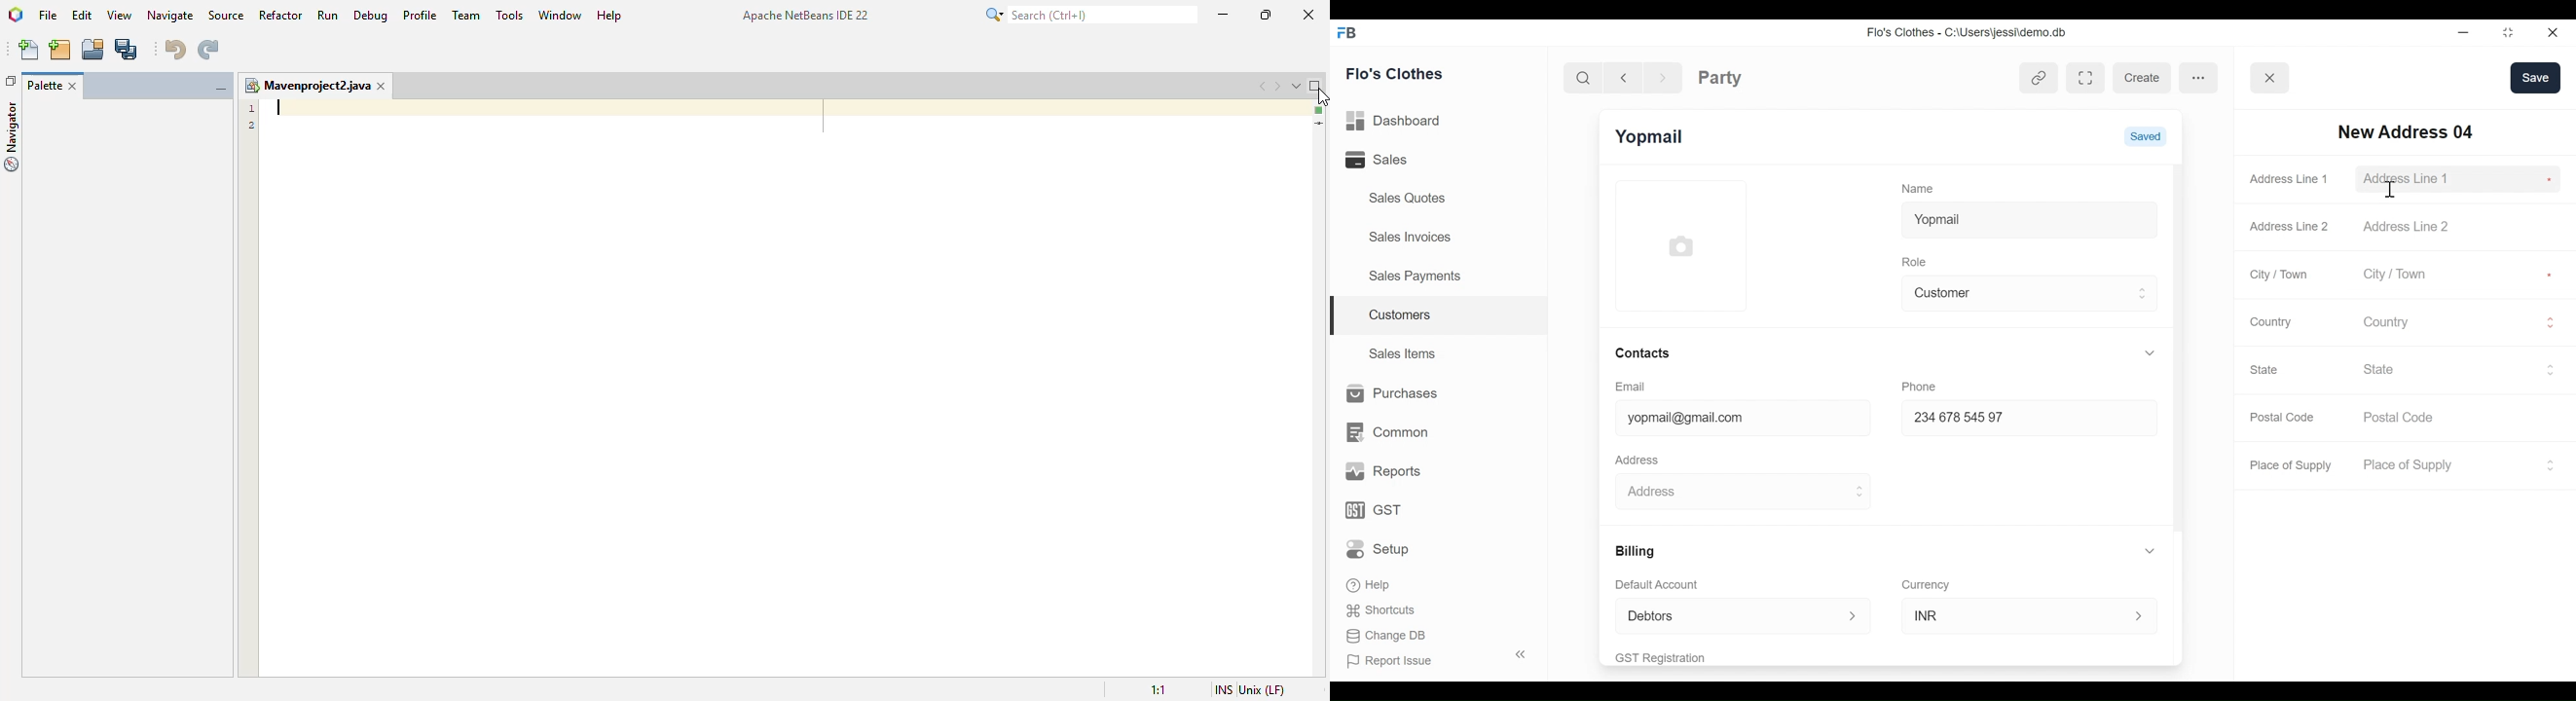 The height and width of the screenshot is (728, 2576). Describe the element at coordinates (1651, 137) in the screenshot. I see `Yopmail` at that location.